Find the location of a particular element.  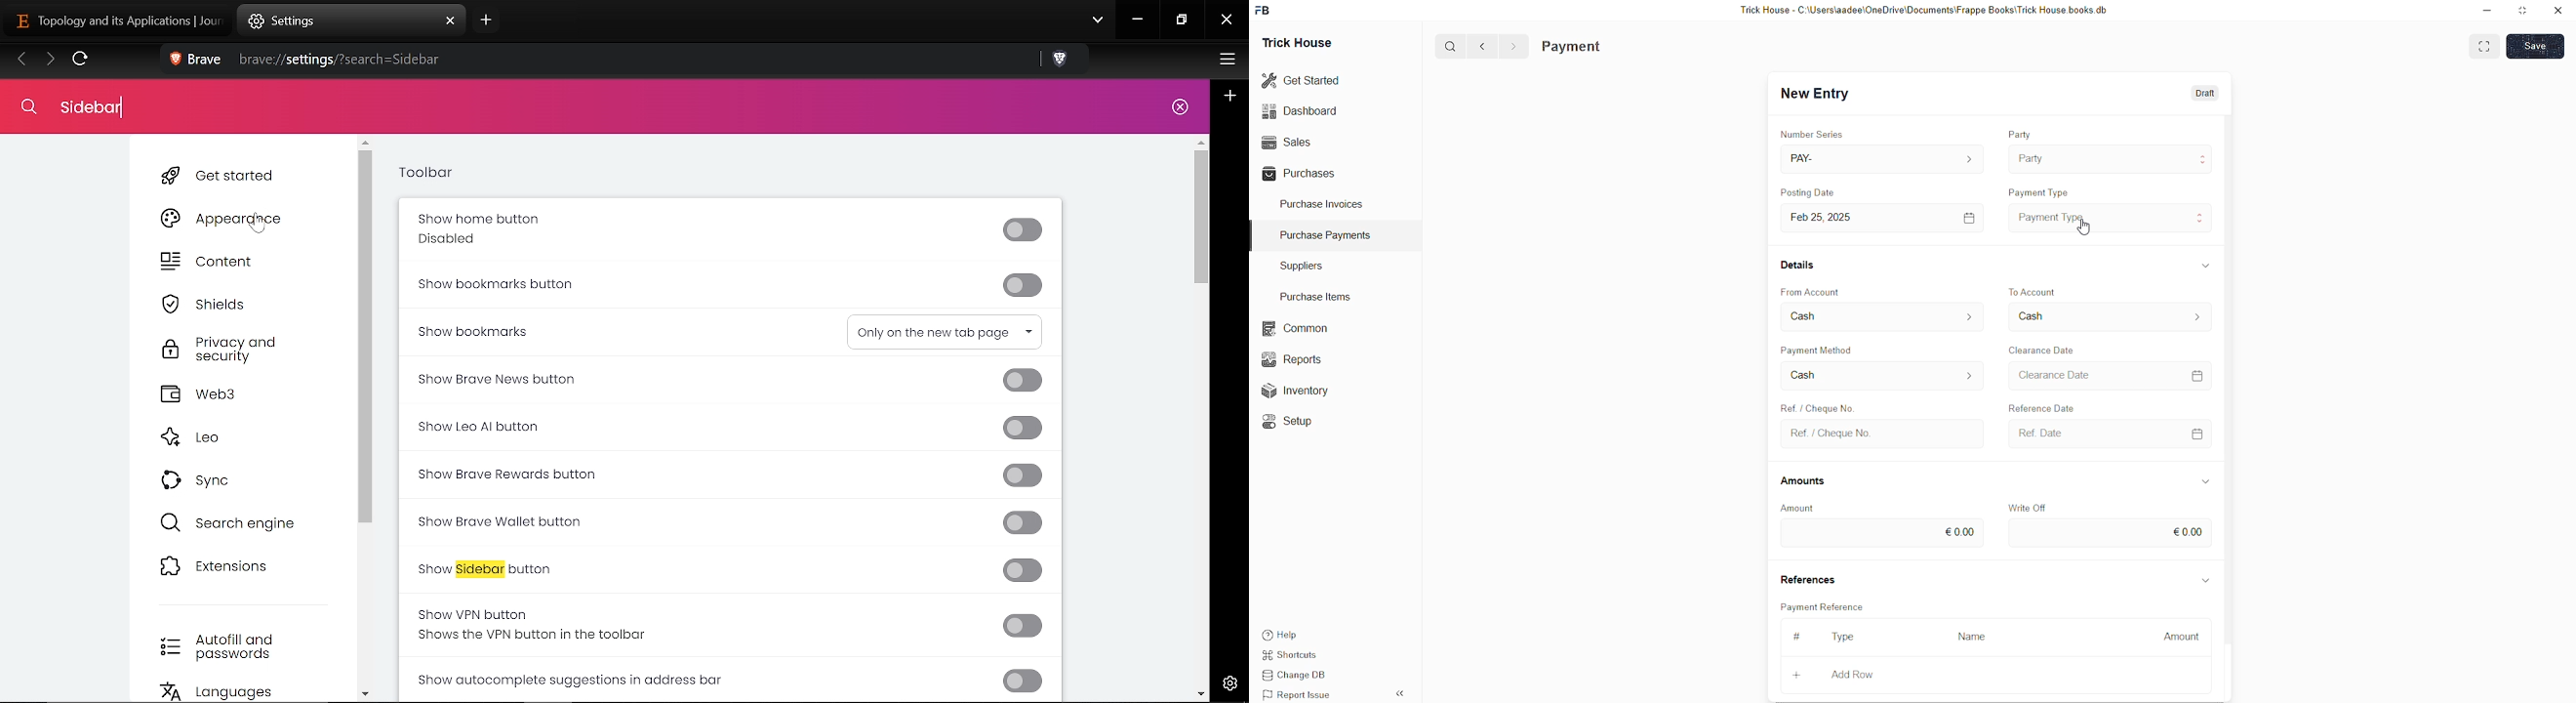

PAY- is located at coordinates (1806, 157).